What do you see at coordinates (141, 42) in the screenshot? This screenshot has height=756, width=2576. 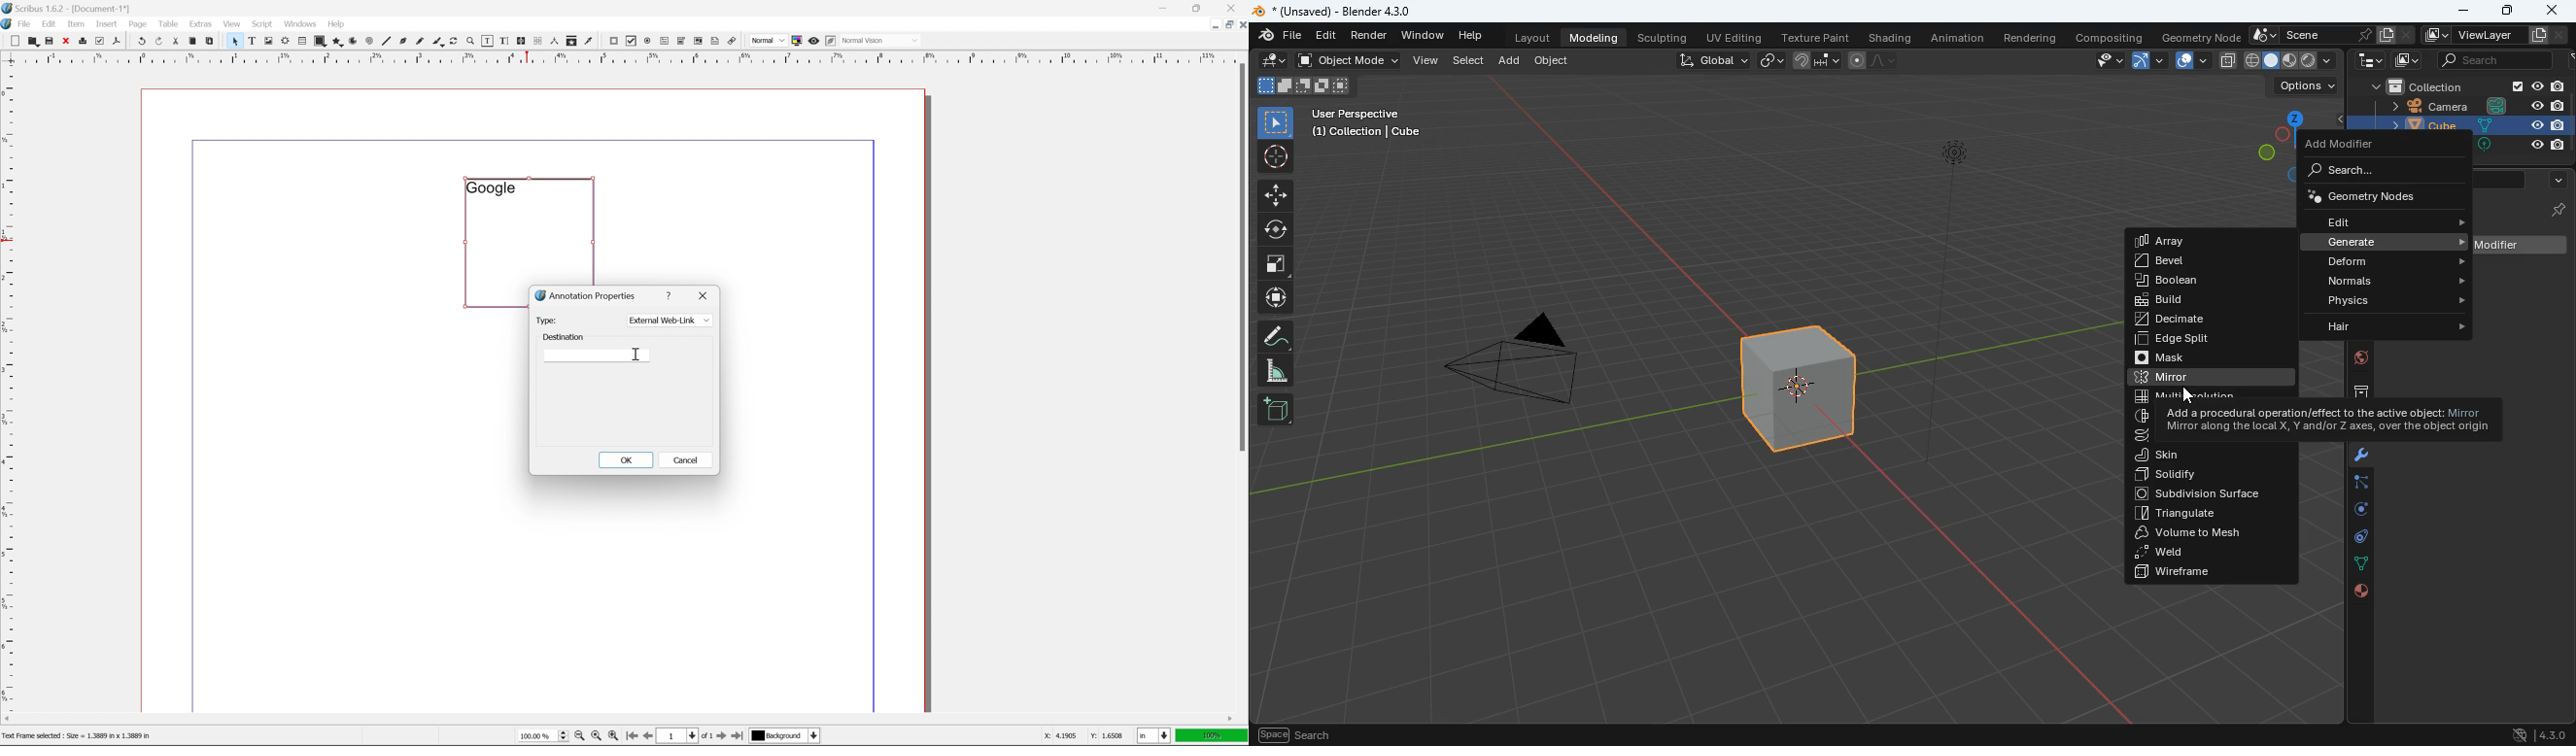 I see `undo` at bounding box center [141, 42].